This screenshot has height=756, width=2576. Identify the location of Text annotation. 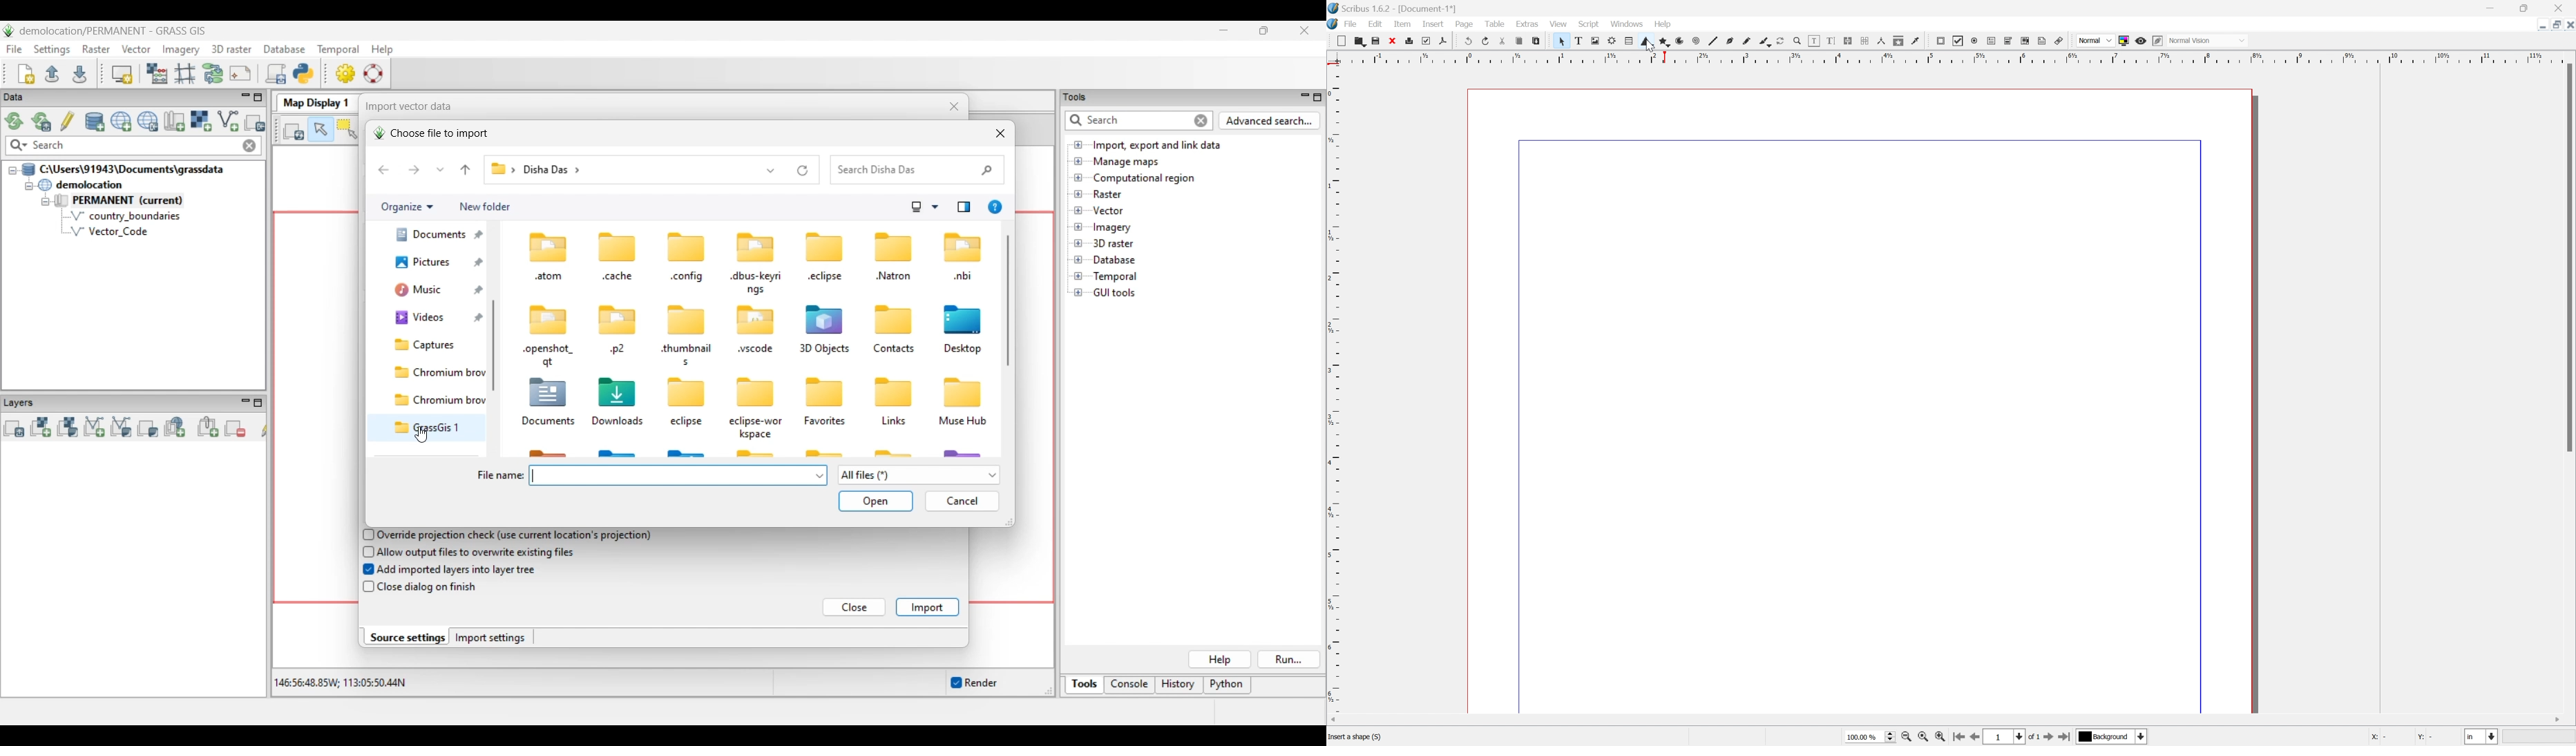
(2043, 41).